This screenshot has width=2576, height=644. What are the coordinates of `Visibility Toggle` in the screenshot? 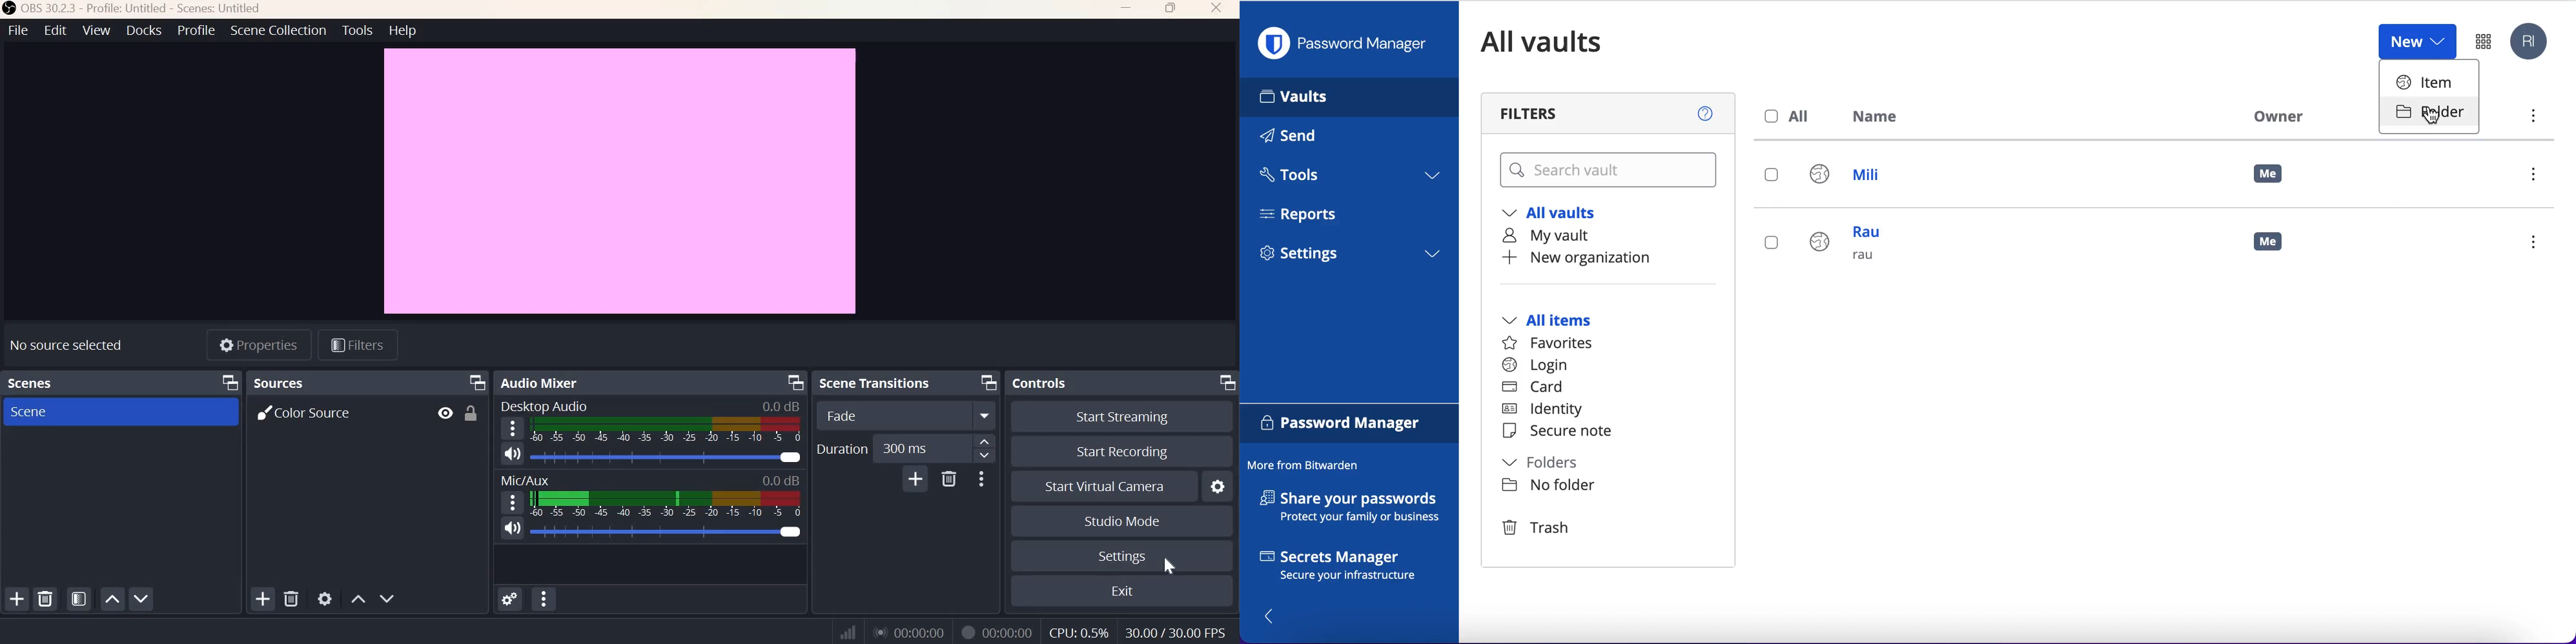 It's located at (444, 414).